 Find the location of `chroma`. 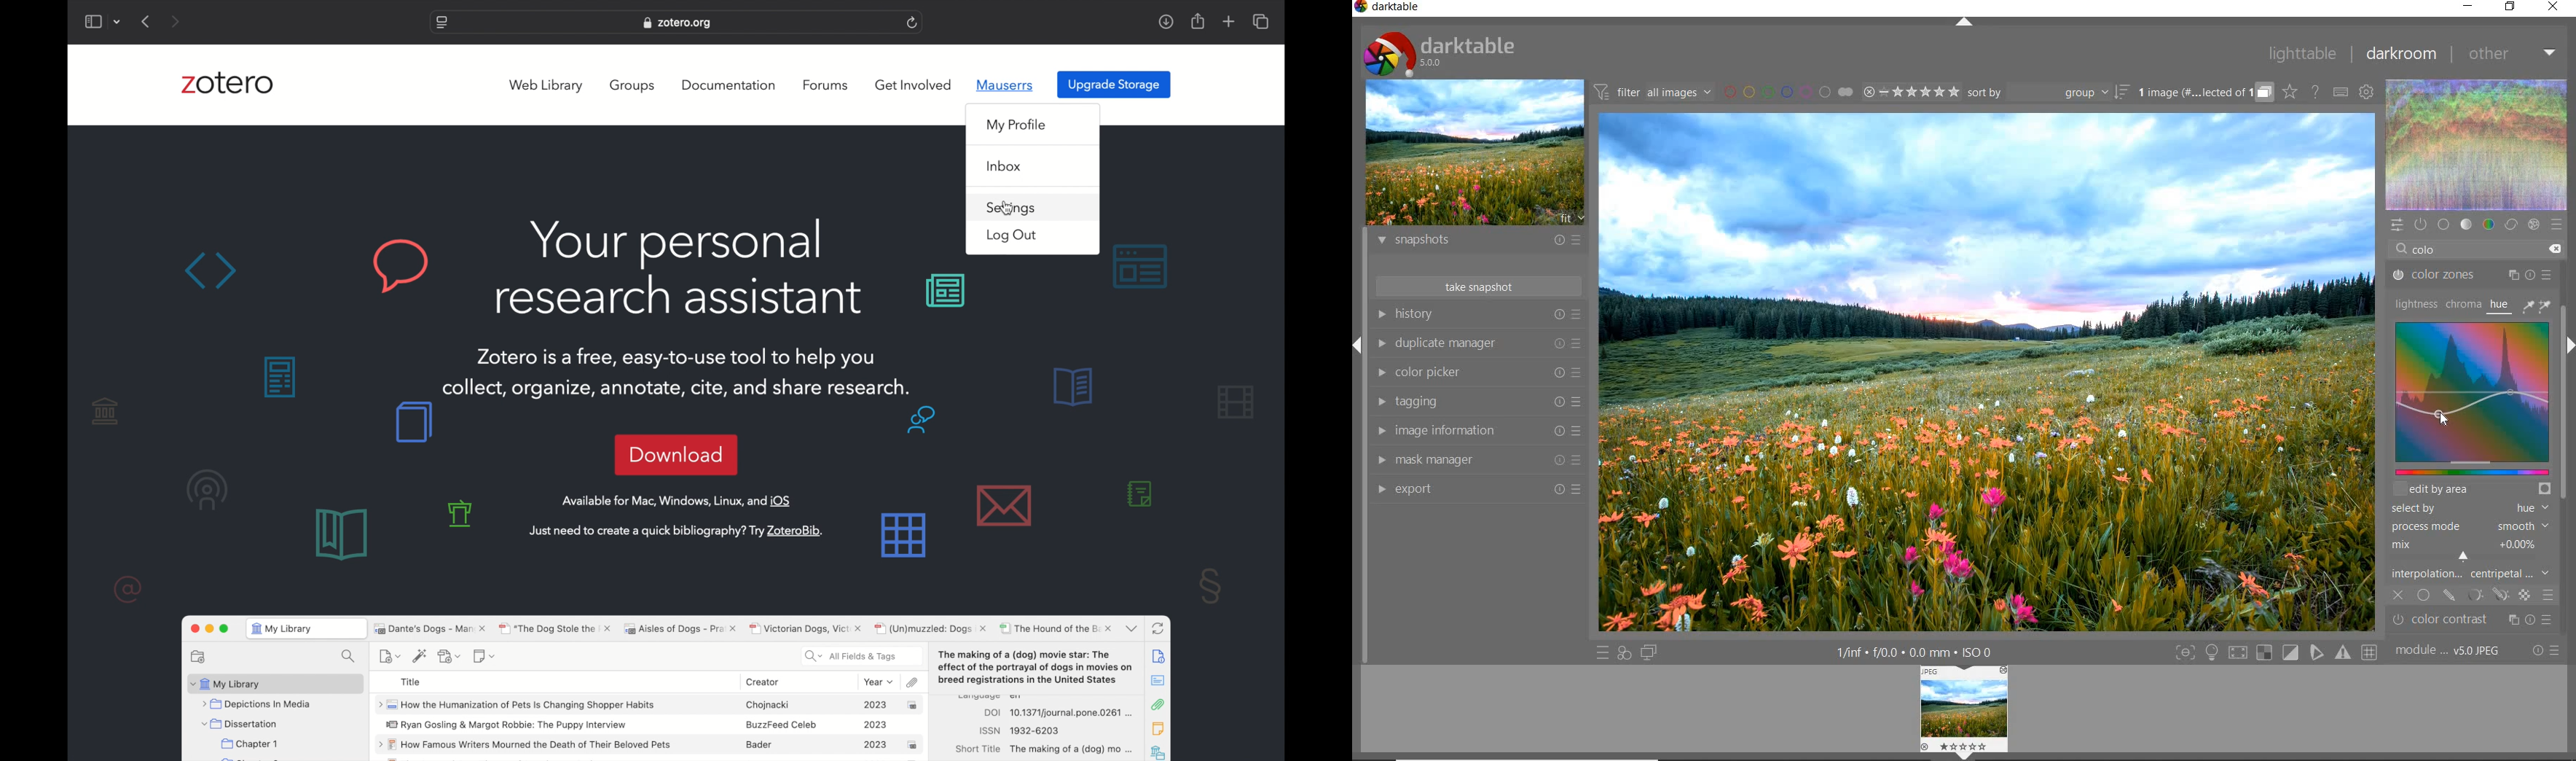

chroma is located at coordinates (2463, 304).